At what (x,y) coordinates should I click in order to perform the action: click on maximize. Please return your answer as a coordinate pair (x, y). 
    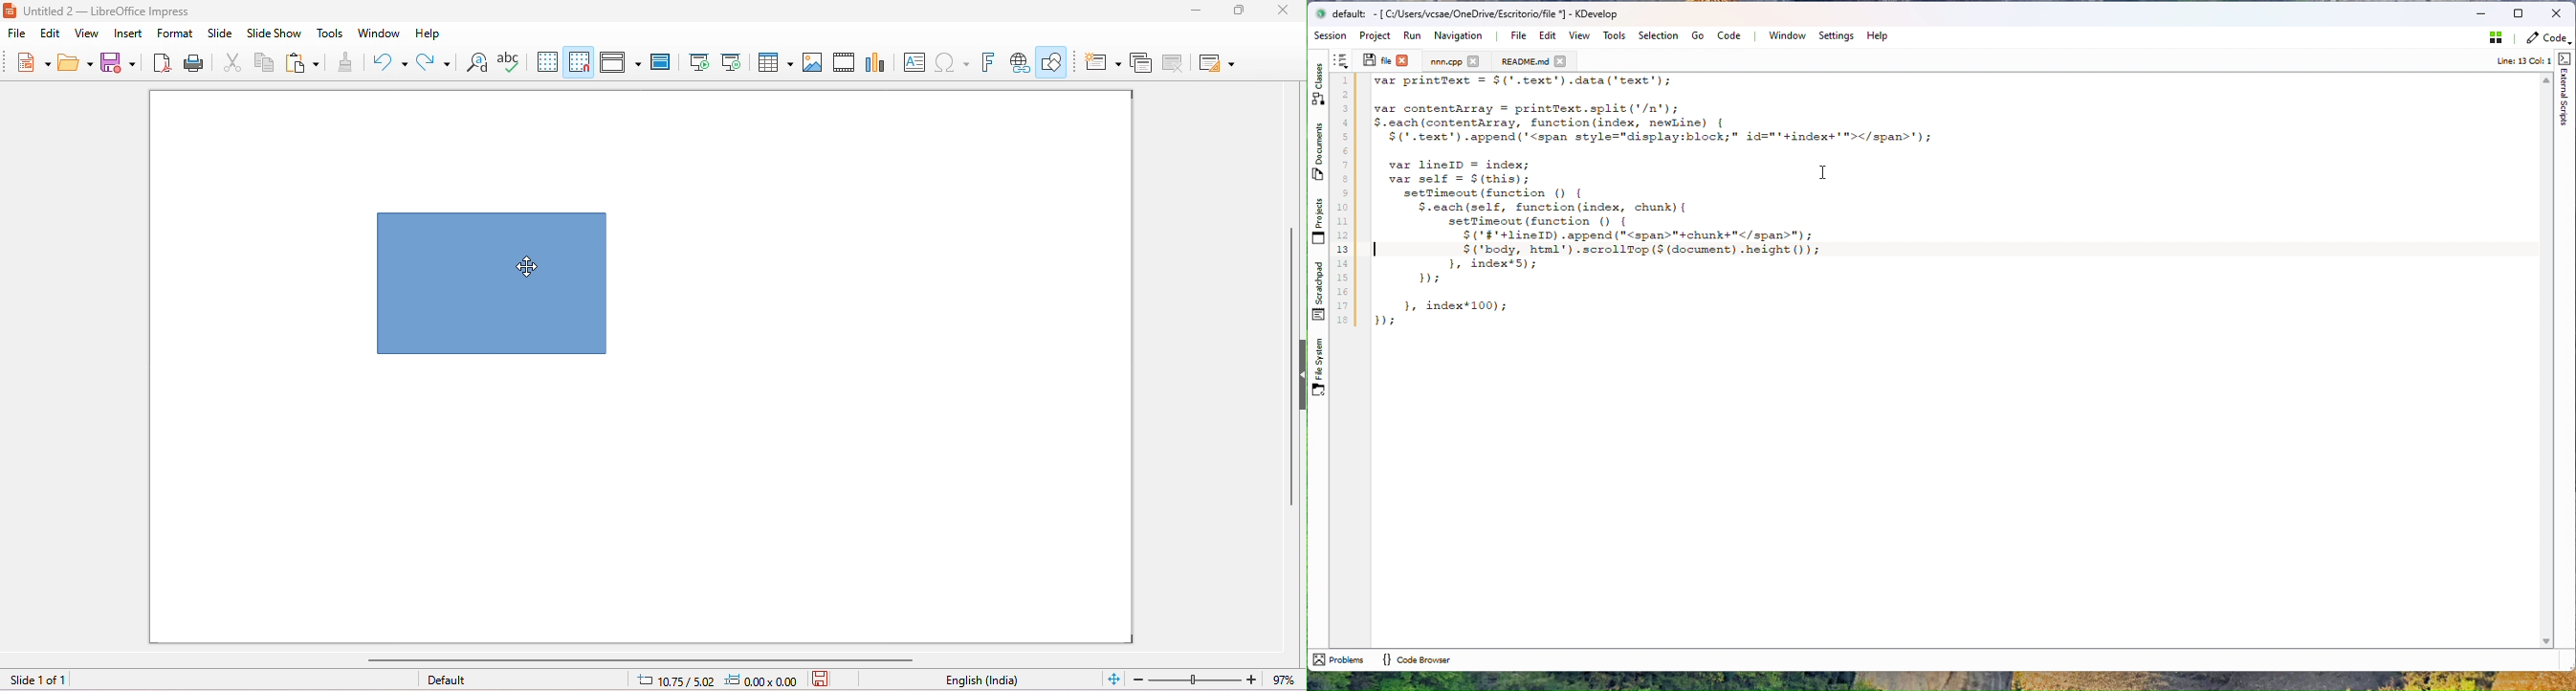
    Looking at the image, I should click on (1242, 11).